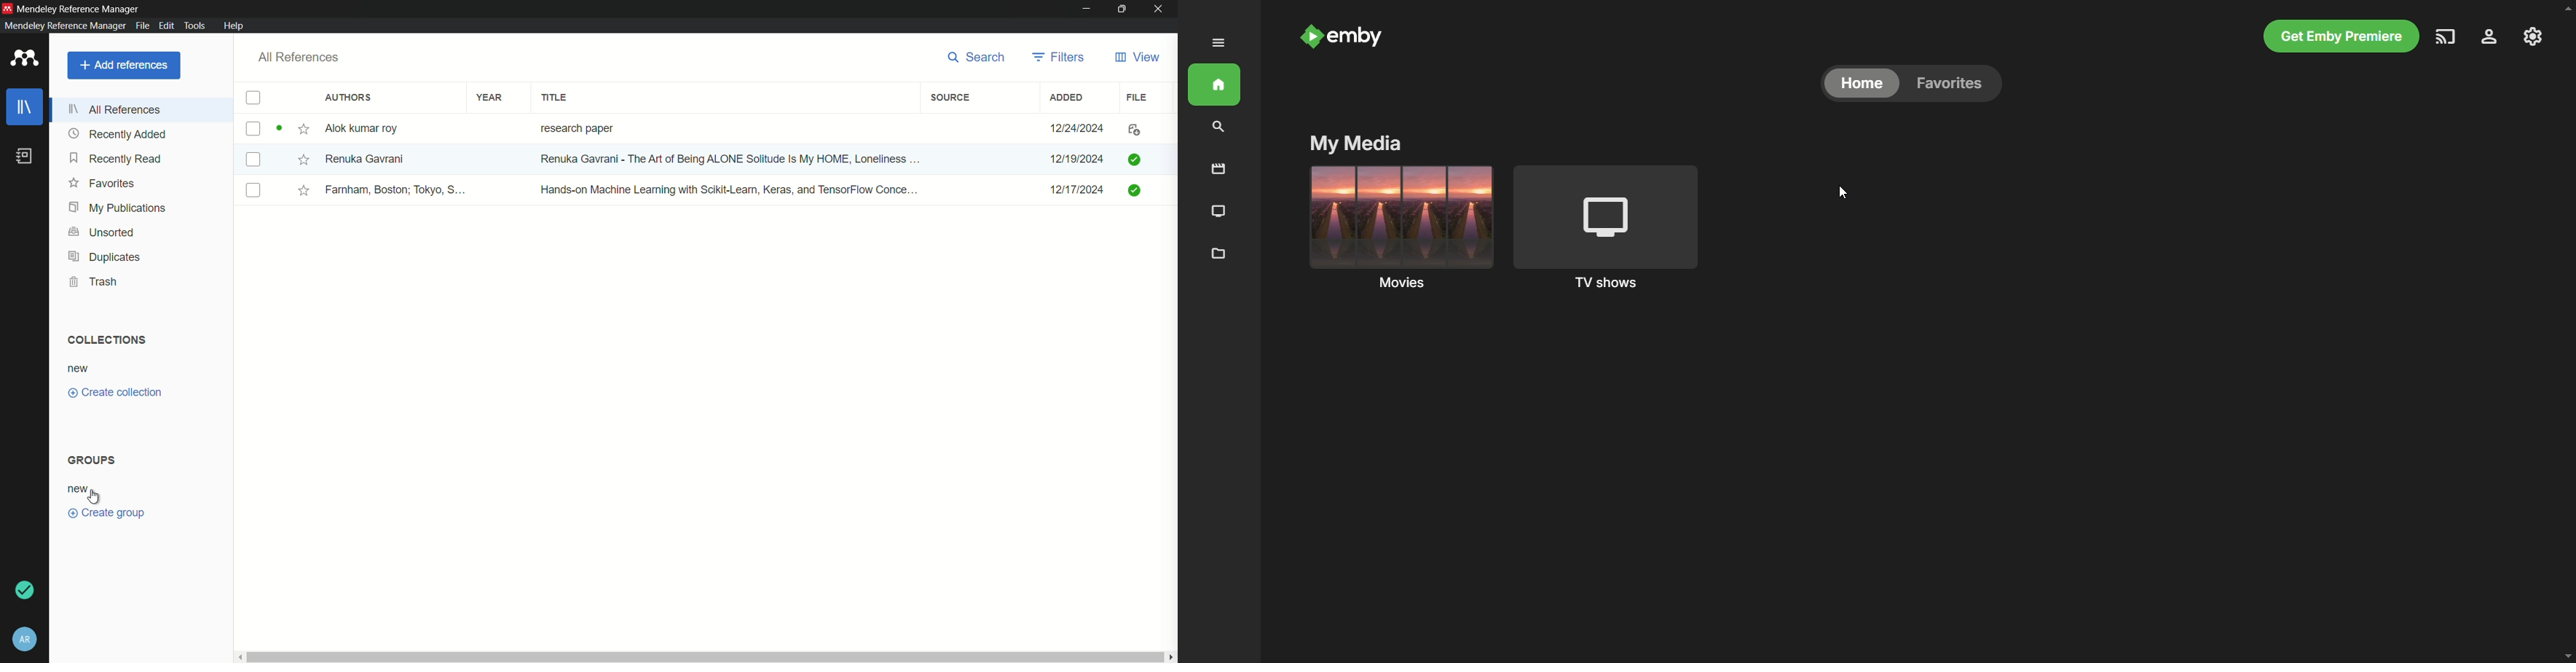  Describe the element at coordinates (1059, 56) in the screenshot. I see `filters` at that location.